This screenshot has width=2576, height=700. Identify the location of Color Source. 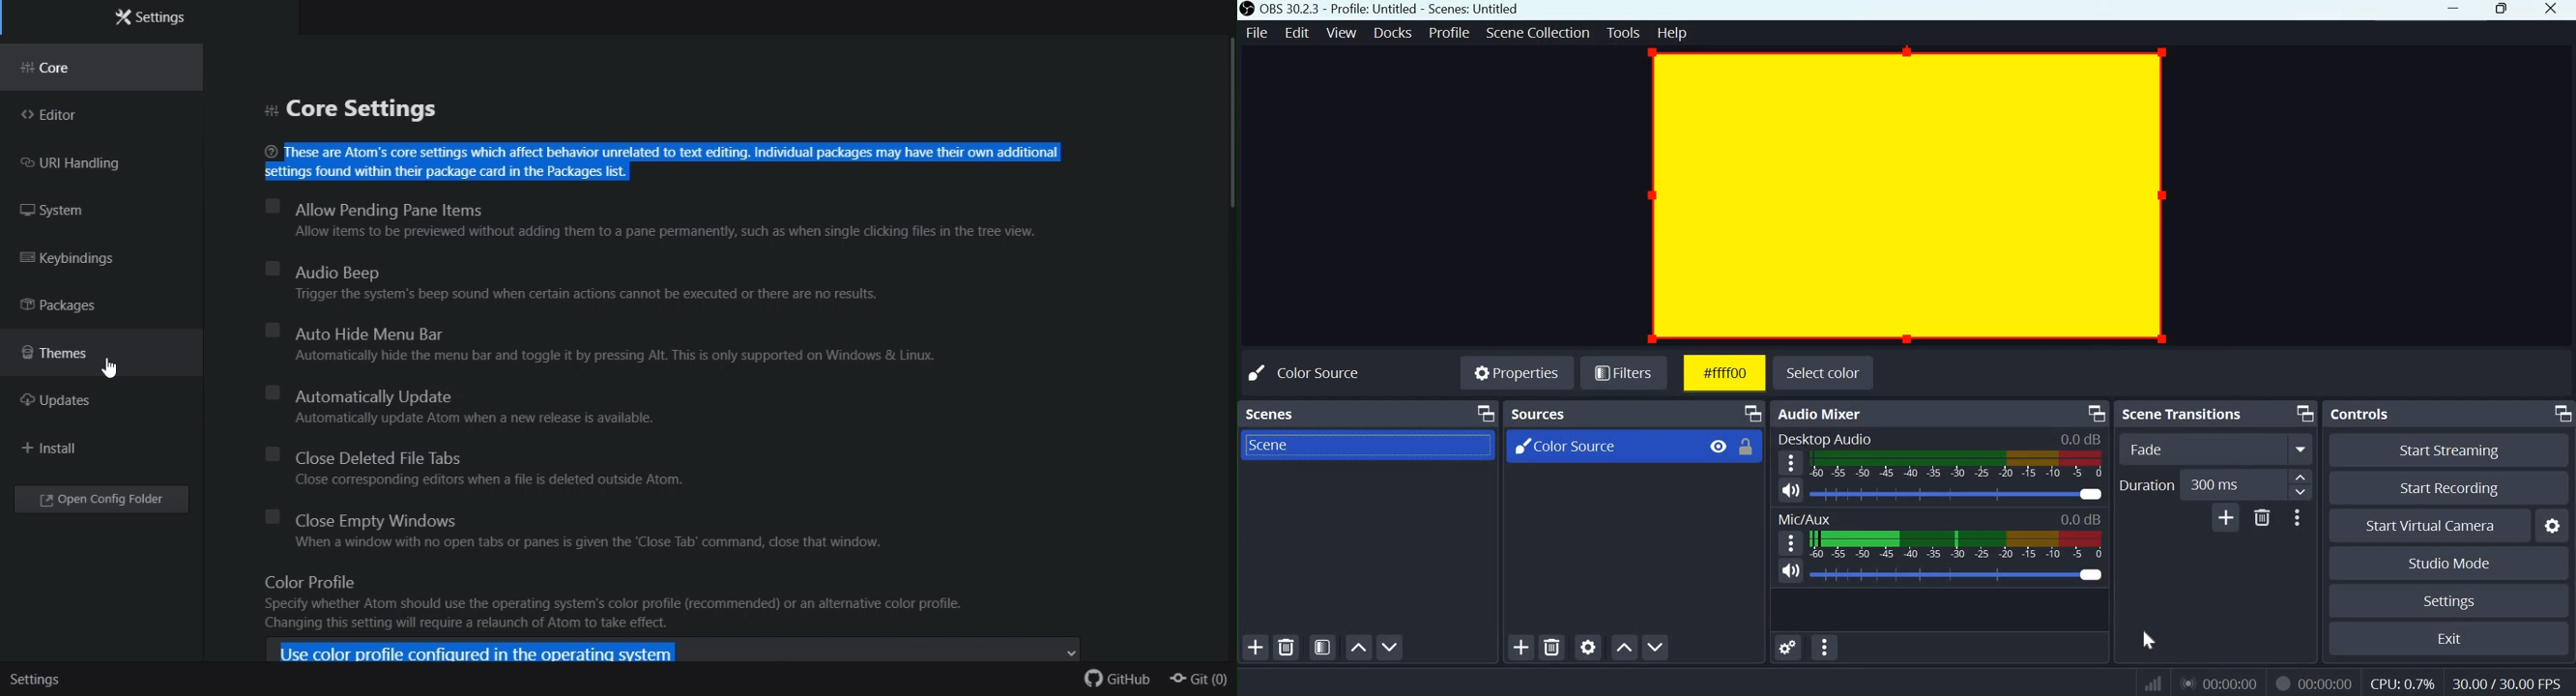
(1562, 446).